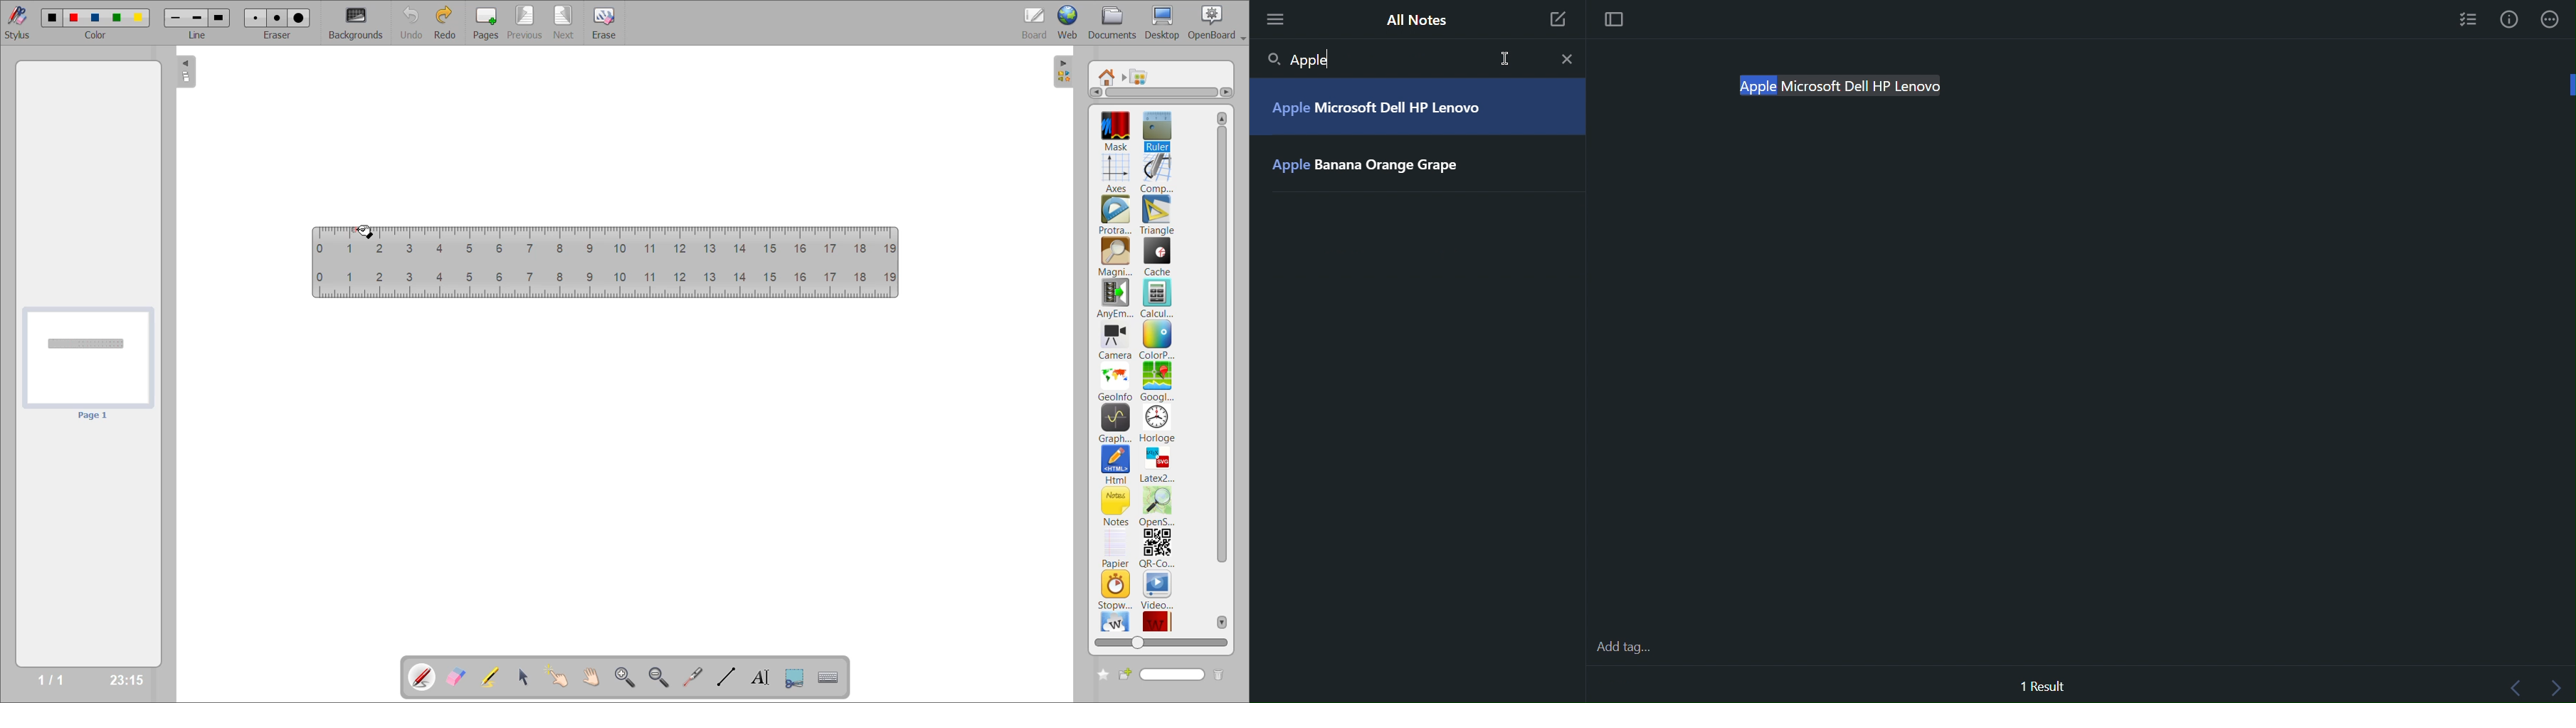 The image size is (2576, 728). I want to click on delete, so click(1219, 675).